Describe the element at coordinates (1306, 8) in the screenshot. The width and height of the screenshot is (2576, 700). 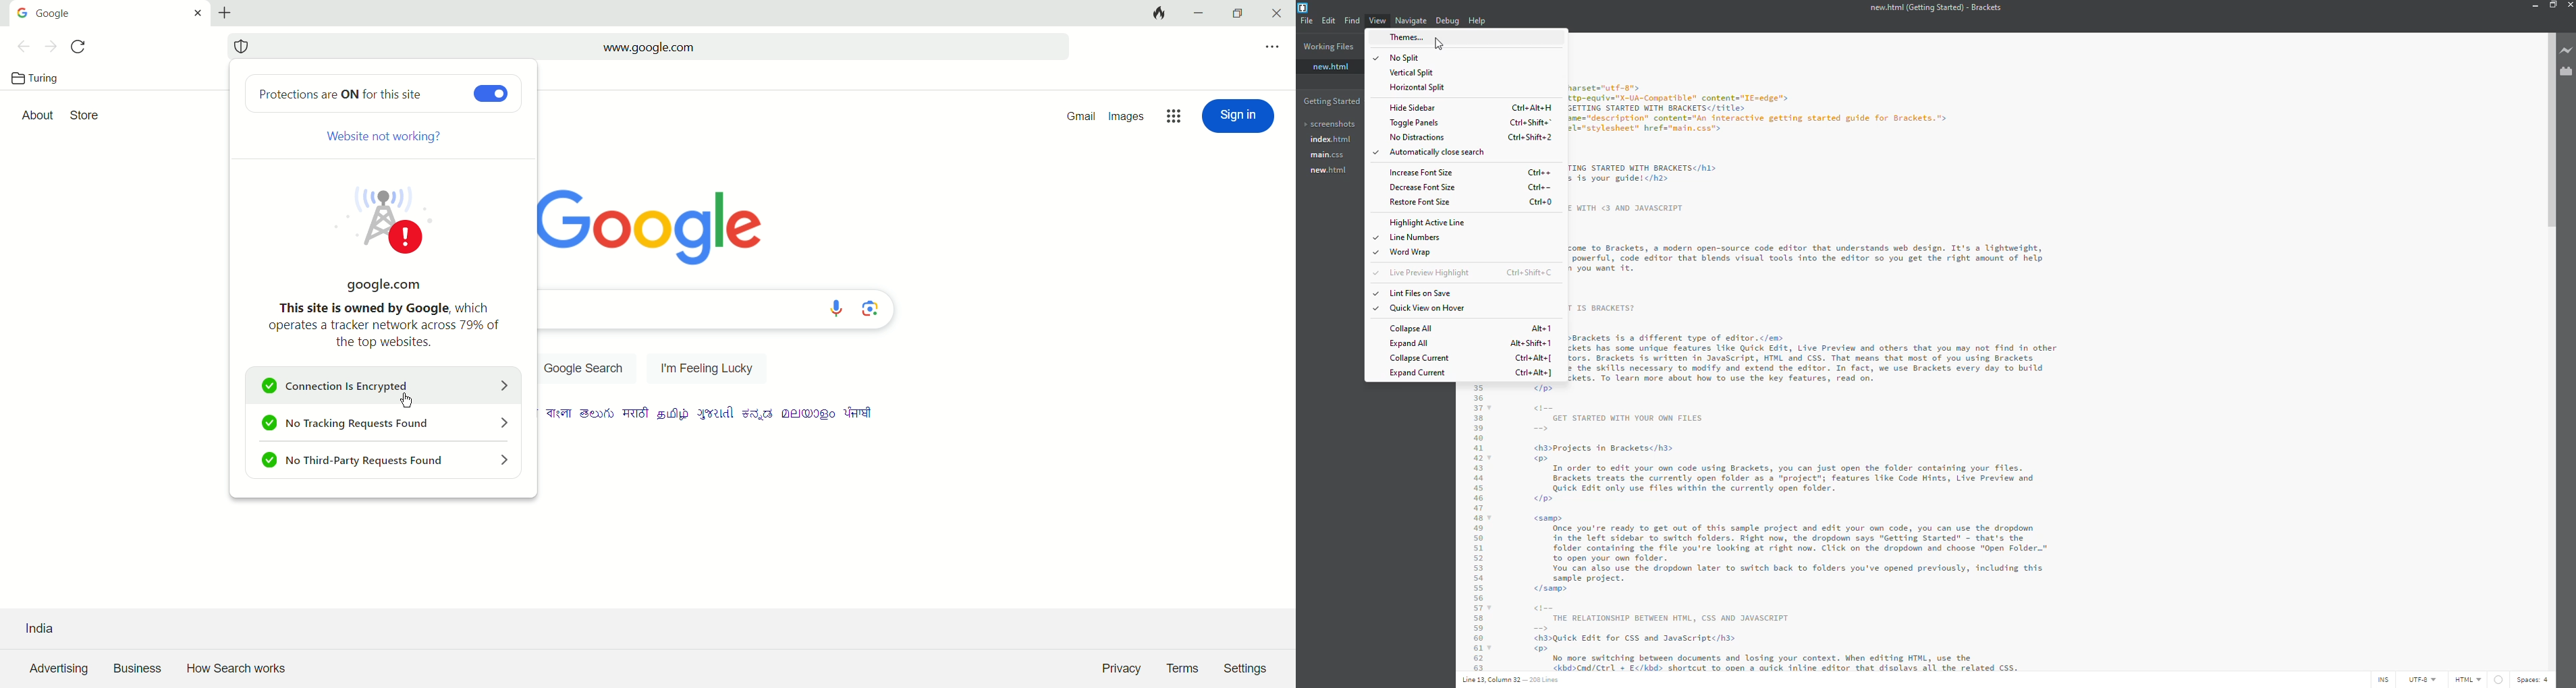
I see `brackets` at that location.